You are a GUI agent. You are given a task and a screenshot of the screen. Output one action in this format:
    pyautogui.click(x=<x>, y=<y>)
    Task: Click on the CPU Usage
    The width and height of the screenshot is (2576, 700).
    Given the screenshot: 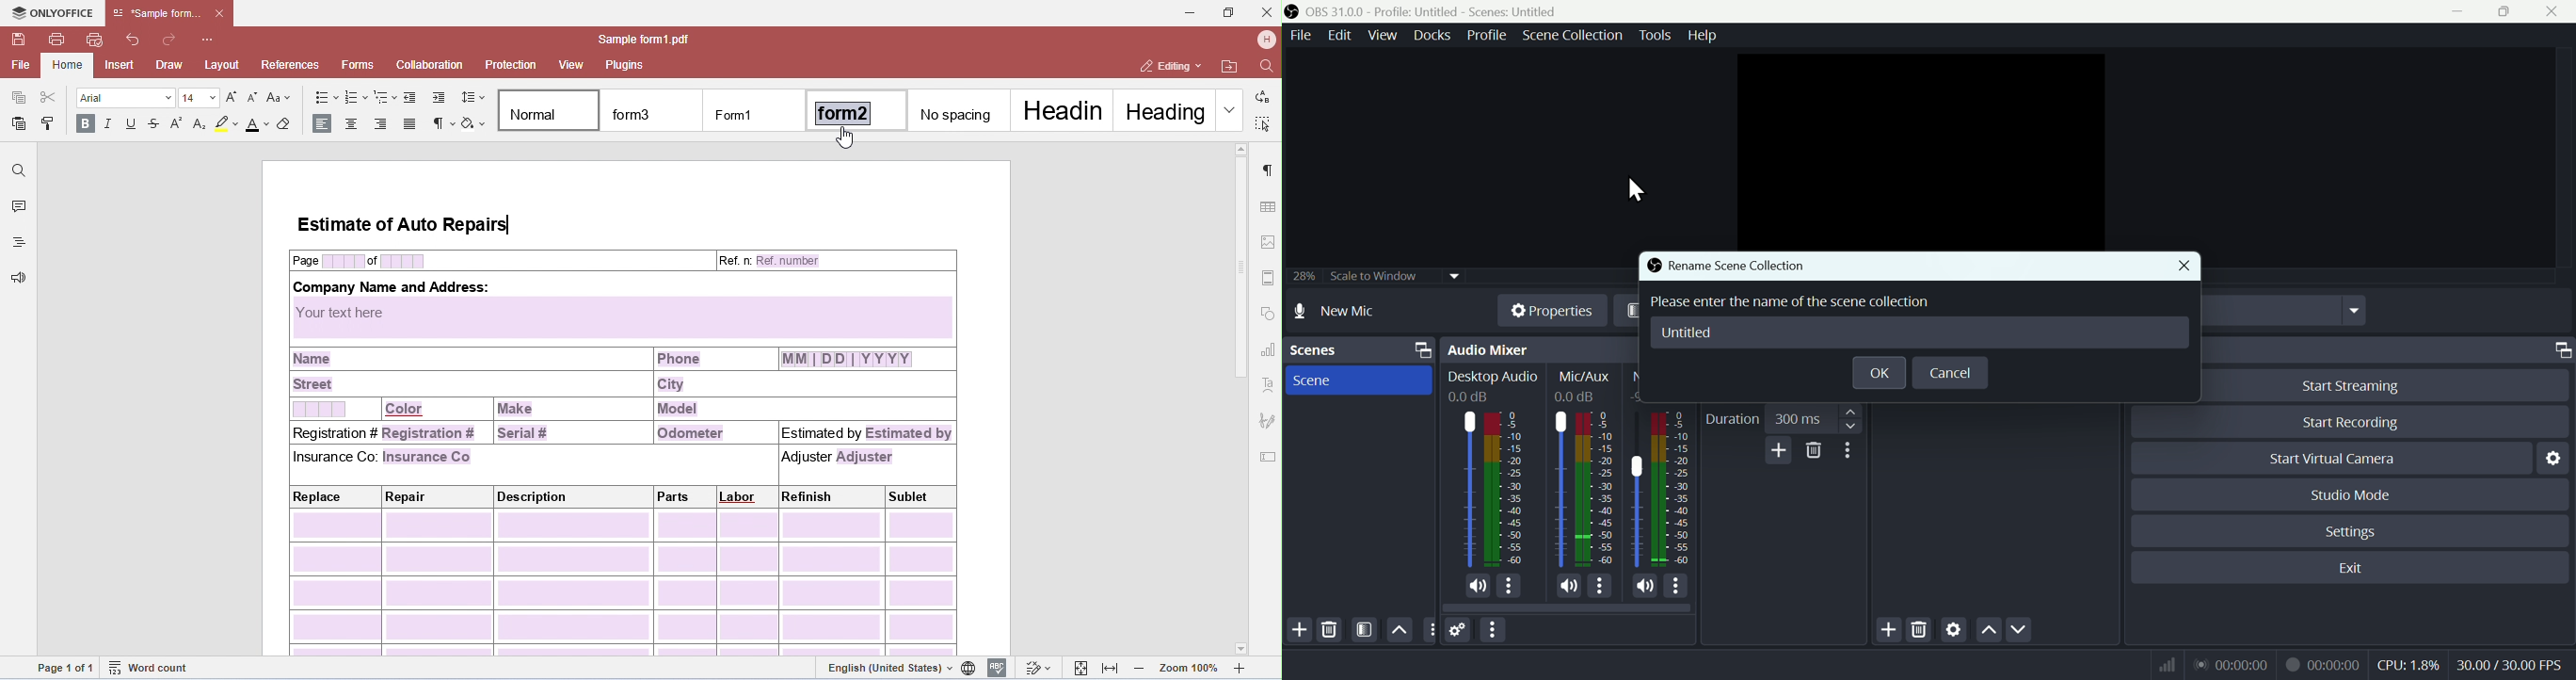 What is the action you would take?
    pyautogui.click(x=2410, y=665)
    